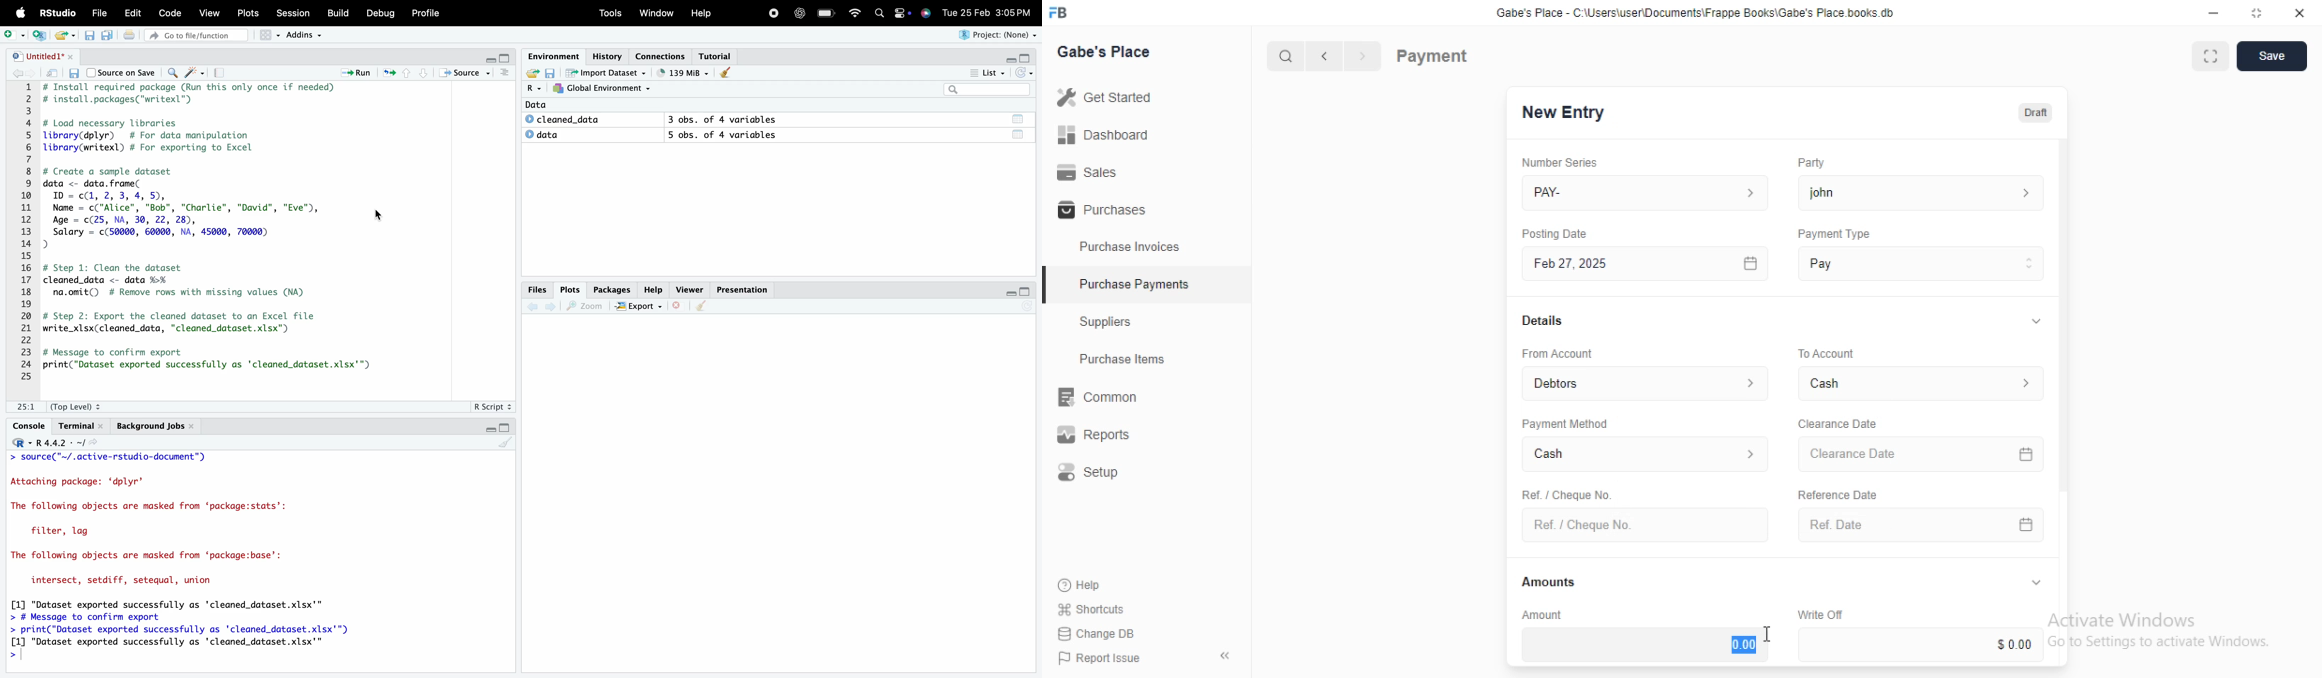  Describe the element at coordinates (1924, 383) in the screenshot. I see `To Account` at that location.